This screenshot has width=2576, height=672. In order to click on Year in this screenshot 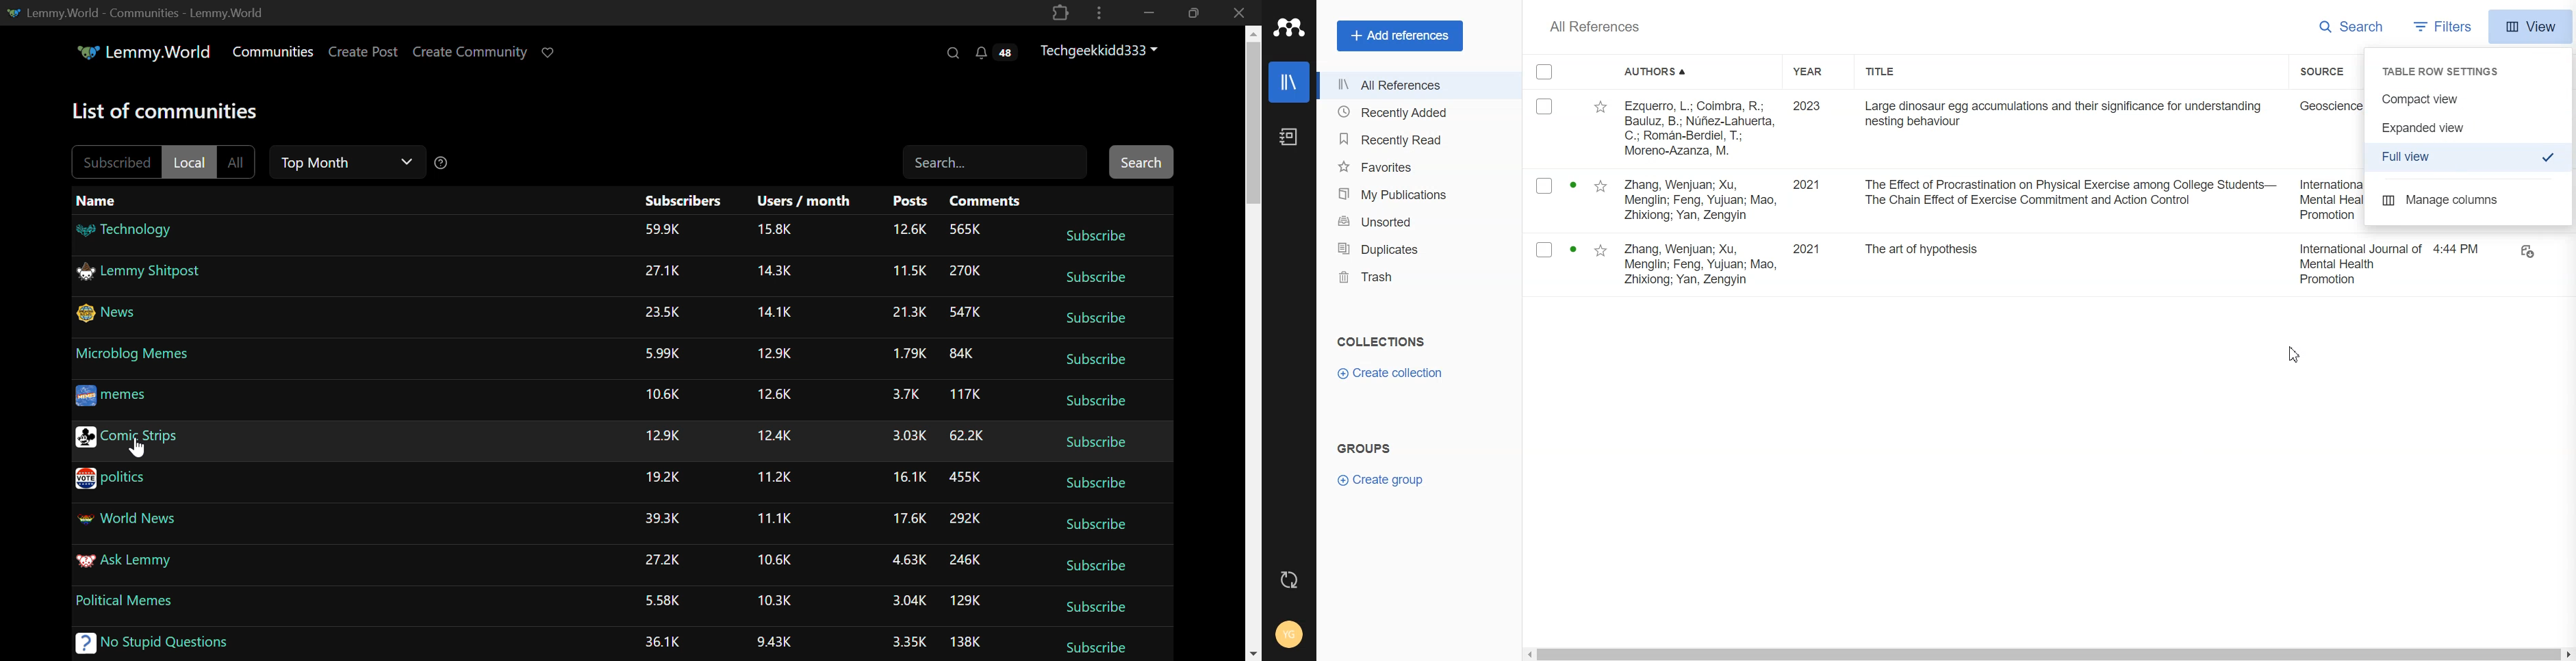, I will do `click(1817, 72)`.